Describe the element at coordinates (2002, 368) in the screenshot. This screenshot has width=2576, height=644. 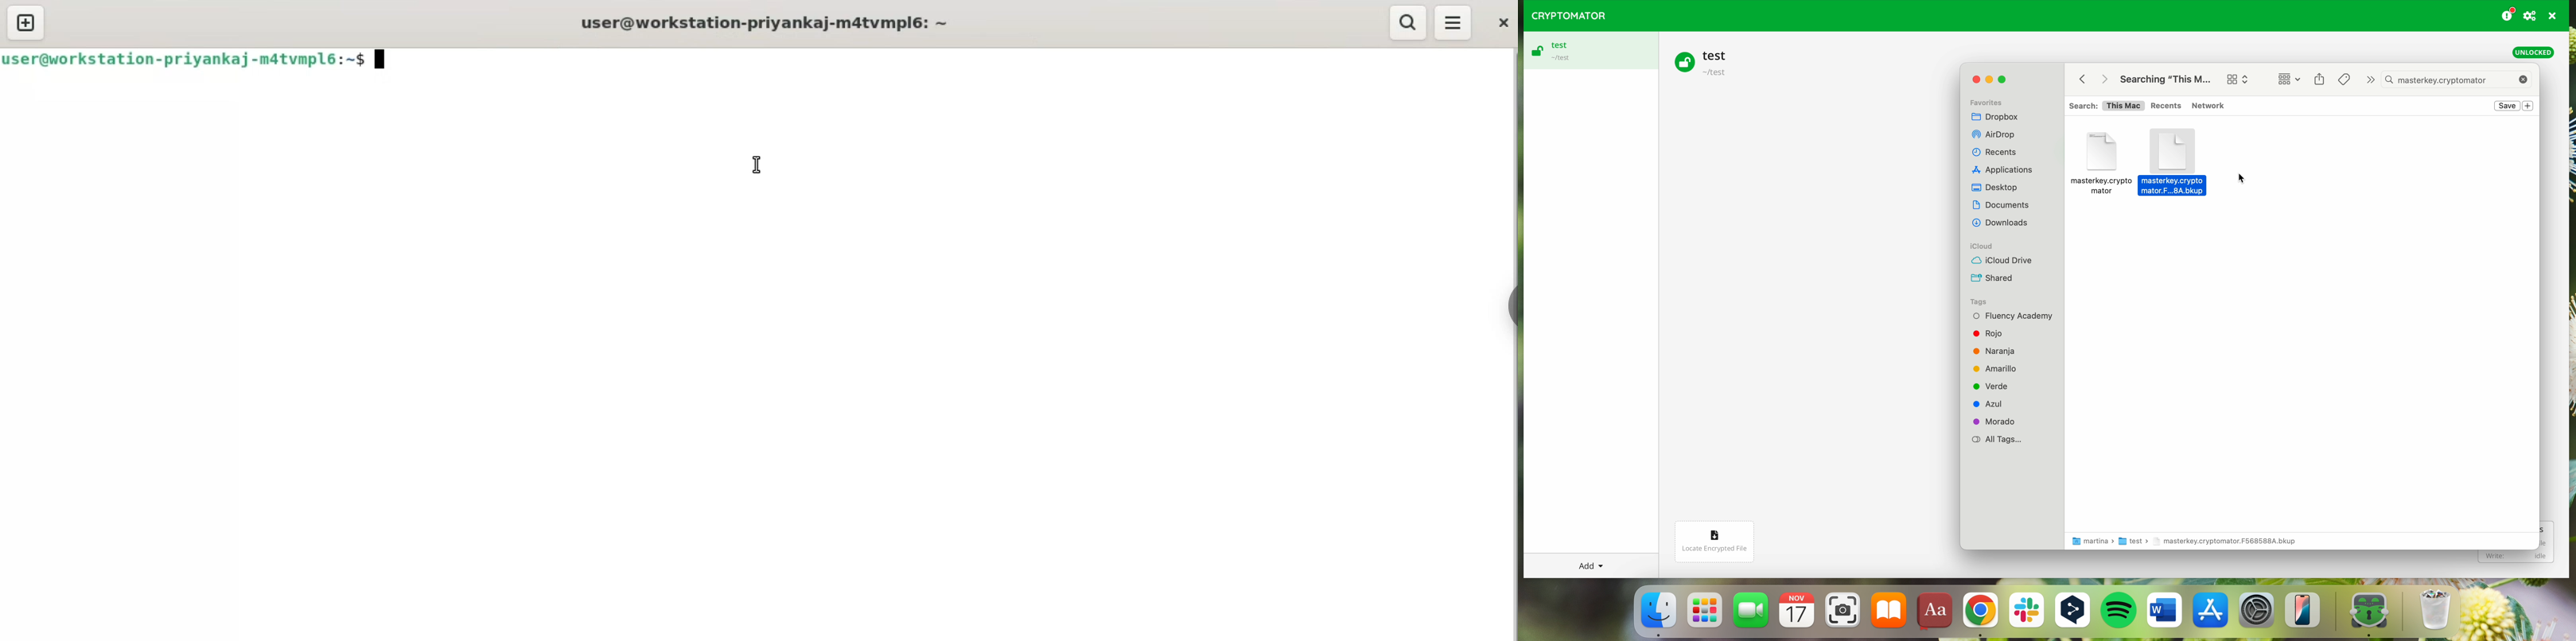
I see `Amarillo` at that location.